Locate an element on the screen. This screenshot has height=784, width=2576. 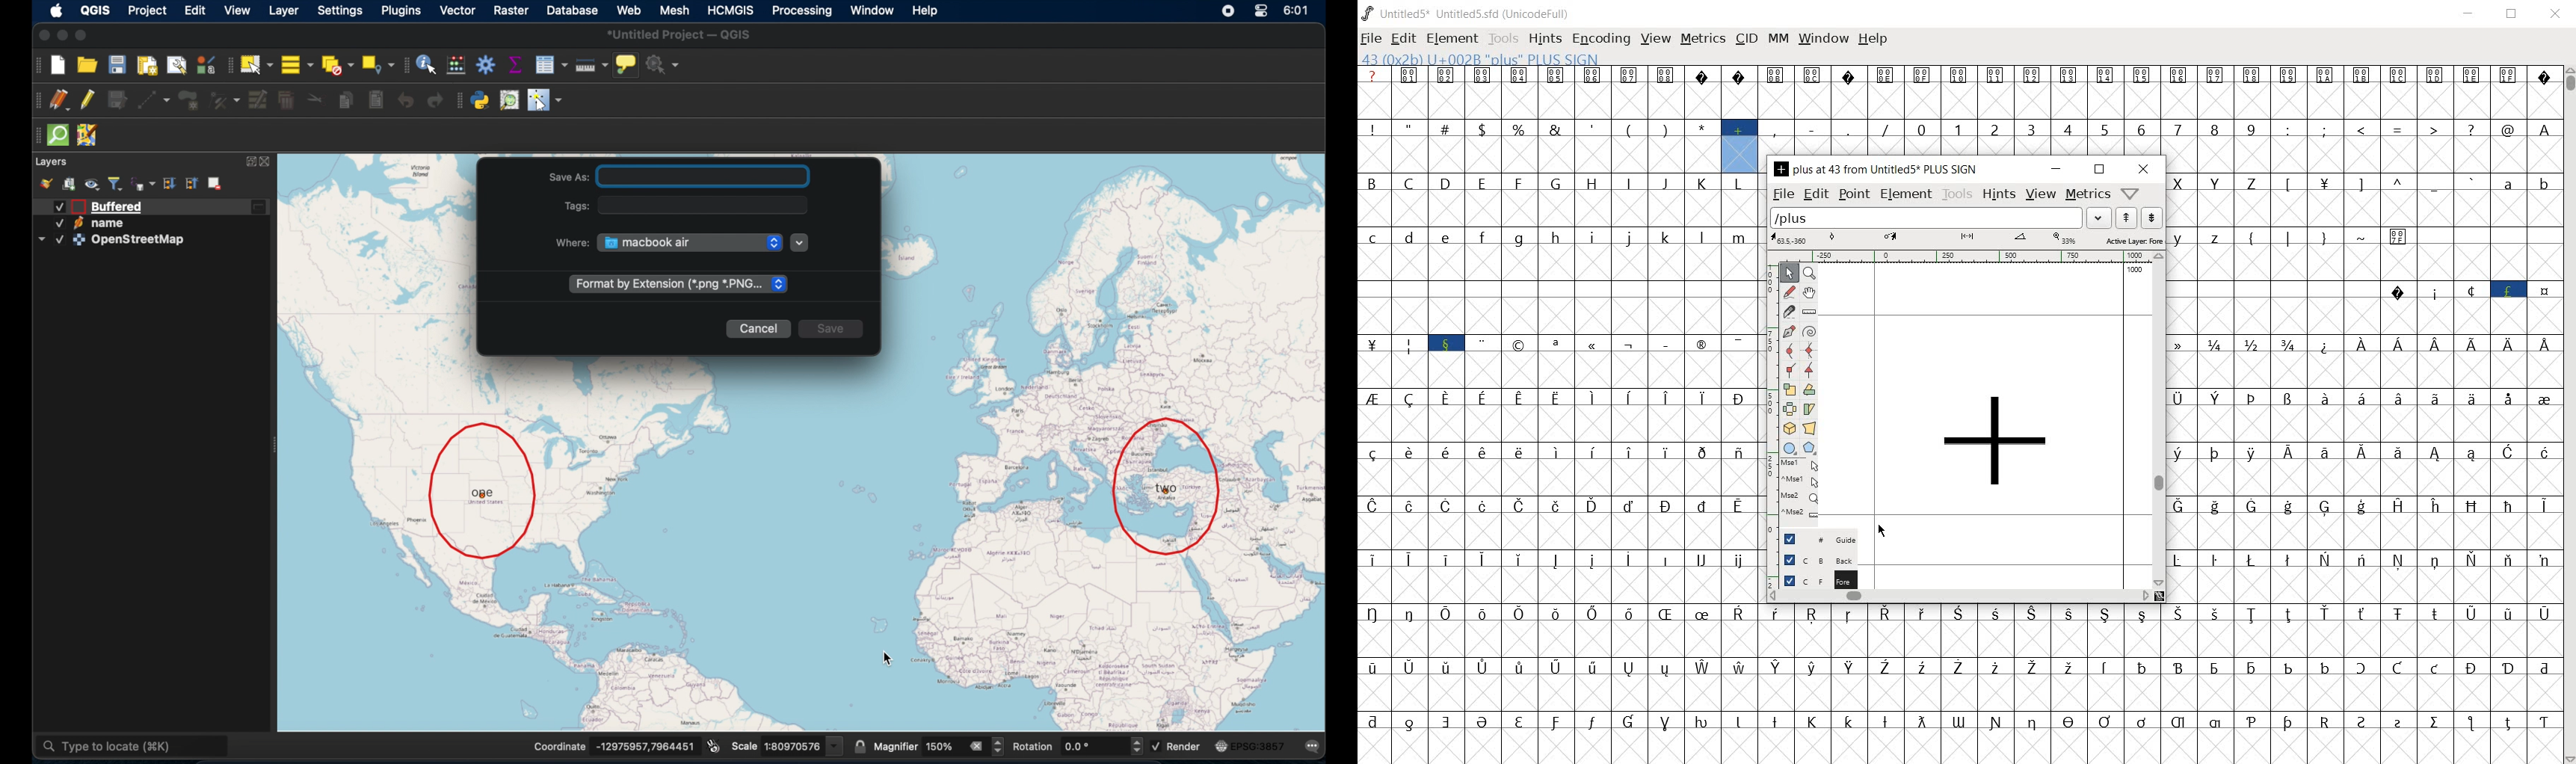
hints is located at coordinates (1544, 40).